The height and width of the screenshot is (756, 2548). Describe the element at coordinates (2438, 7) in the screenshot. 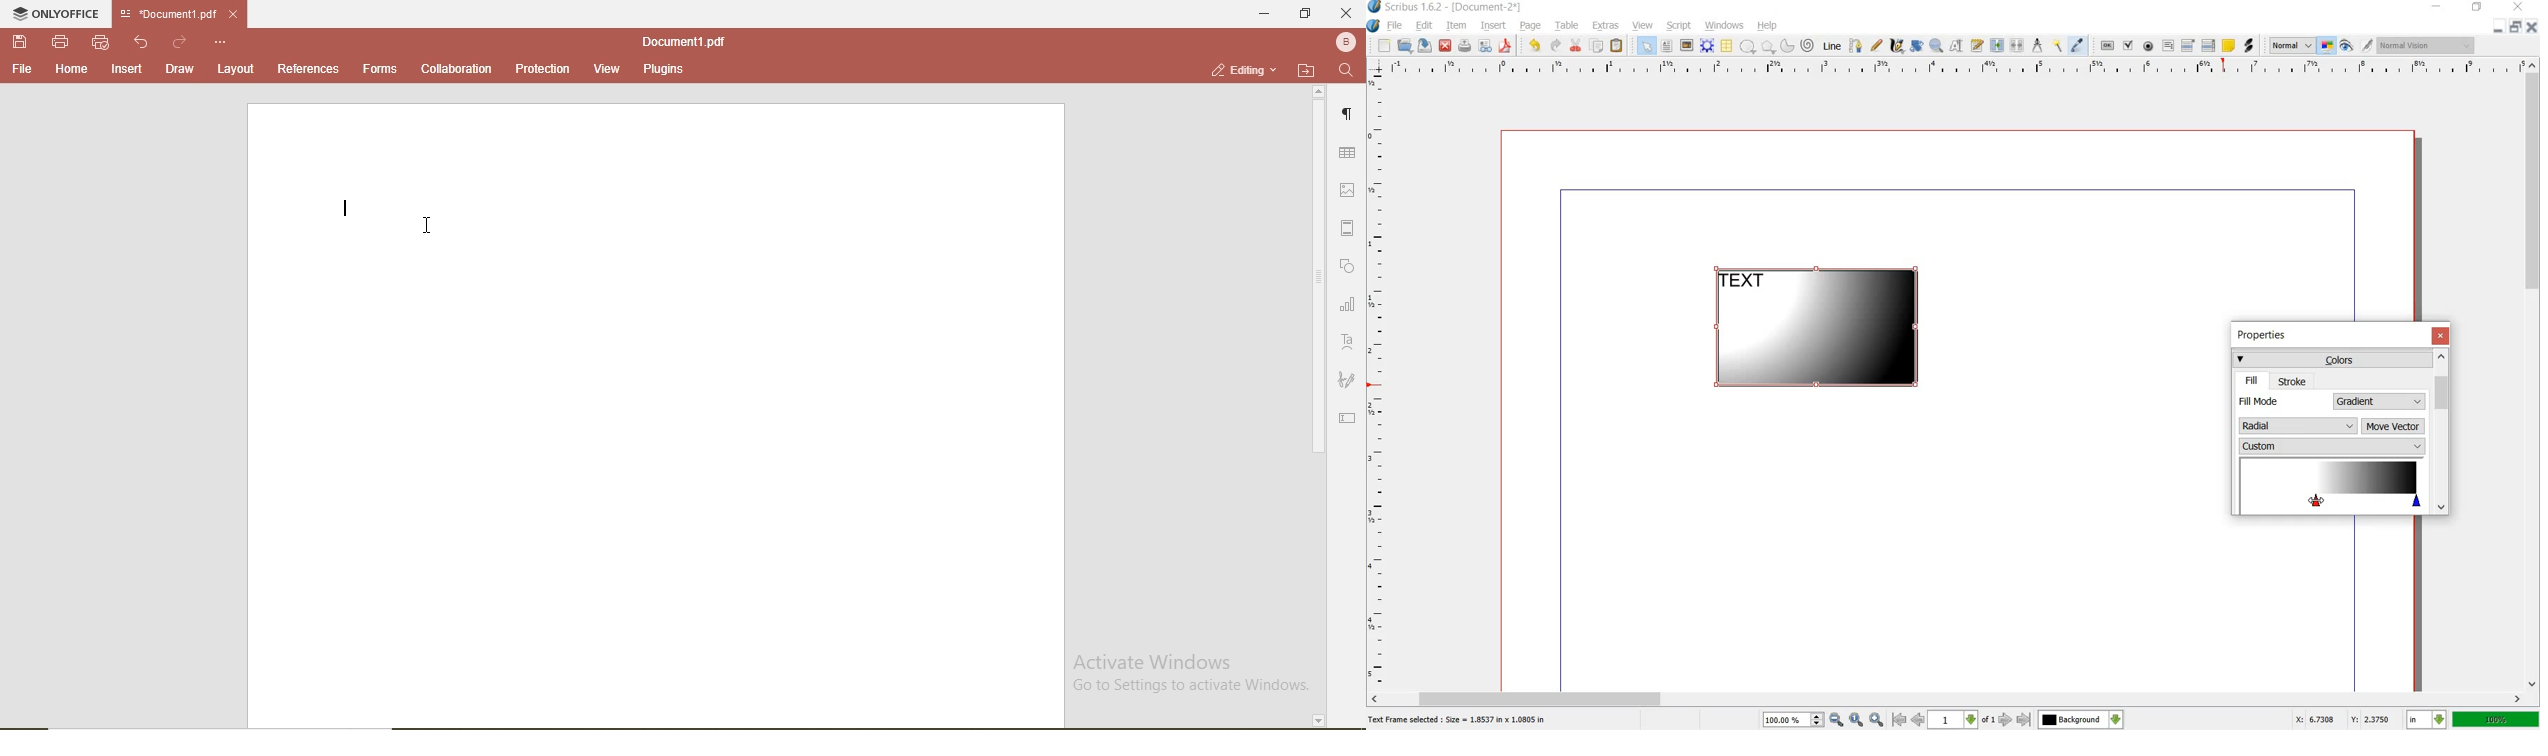

I see `minimize` at that location.